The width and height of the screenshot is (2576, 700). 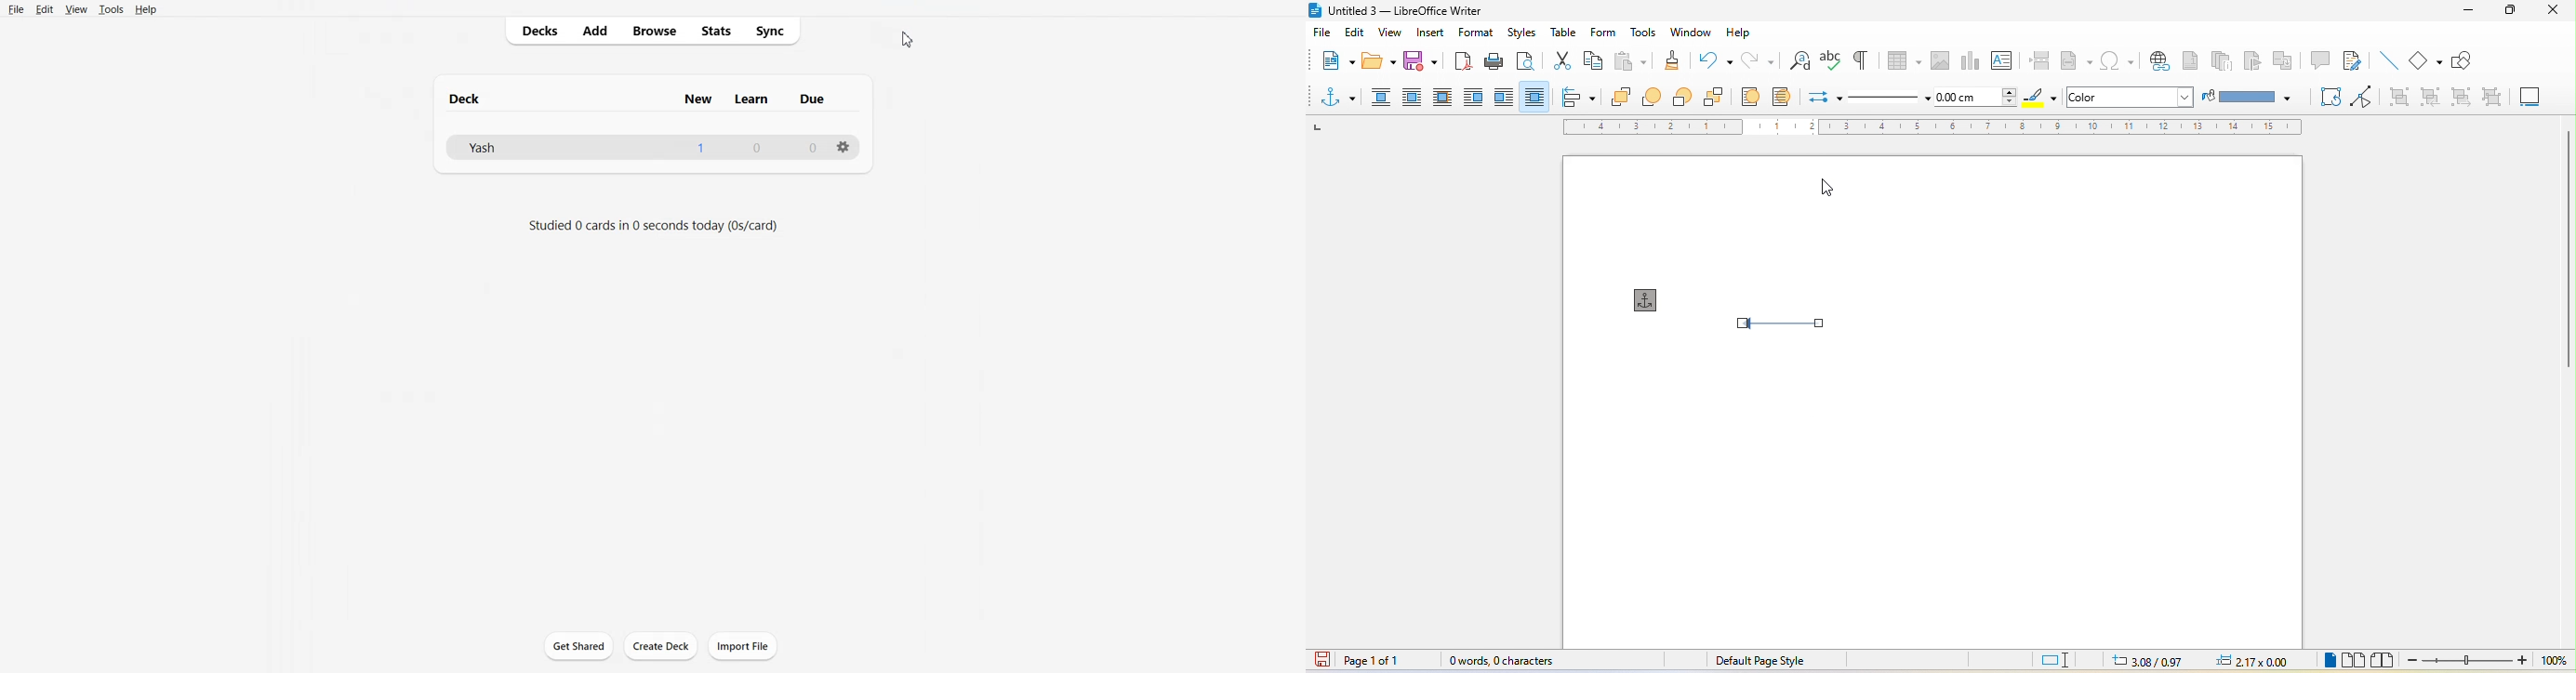 I want to click on page 1 of 1, so click(x=1388, y=661).